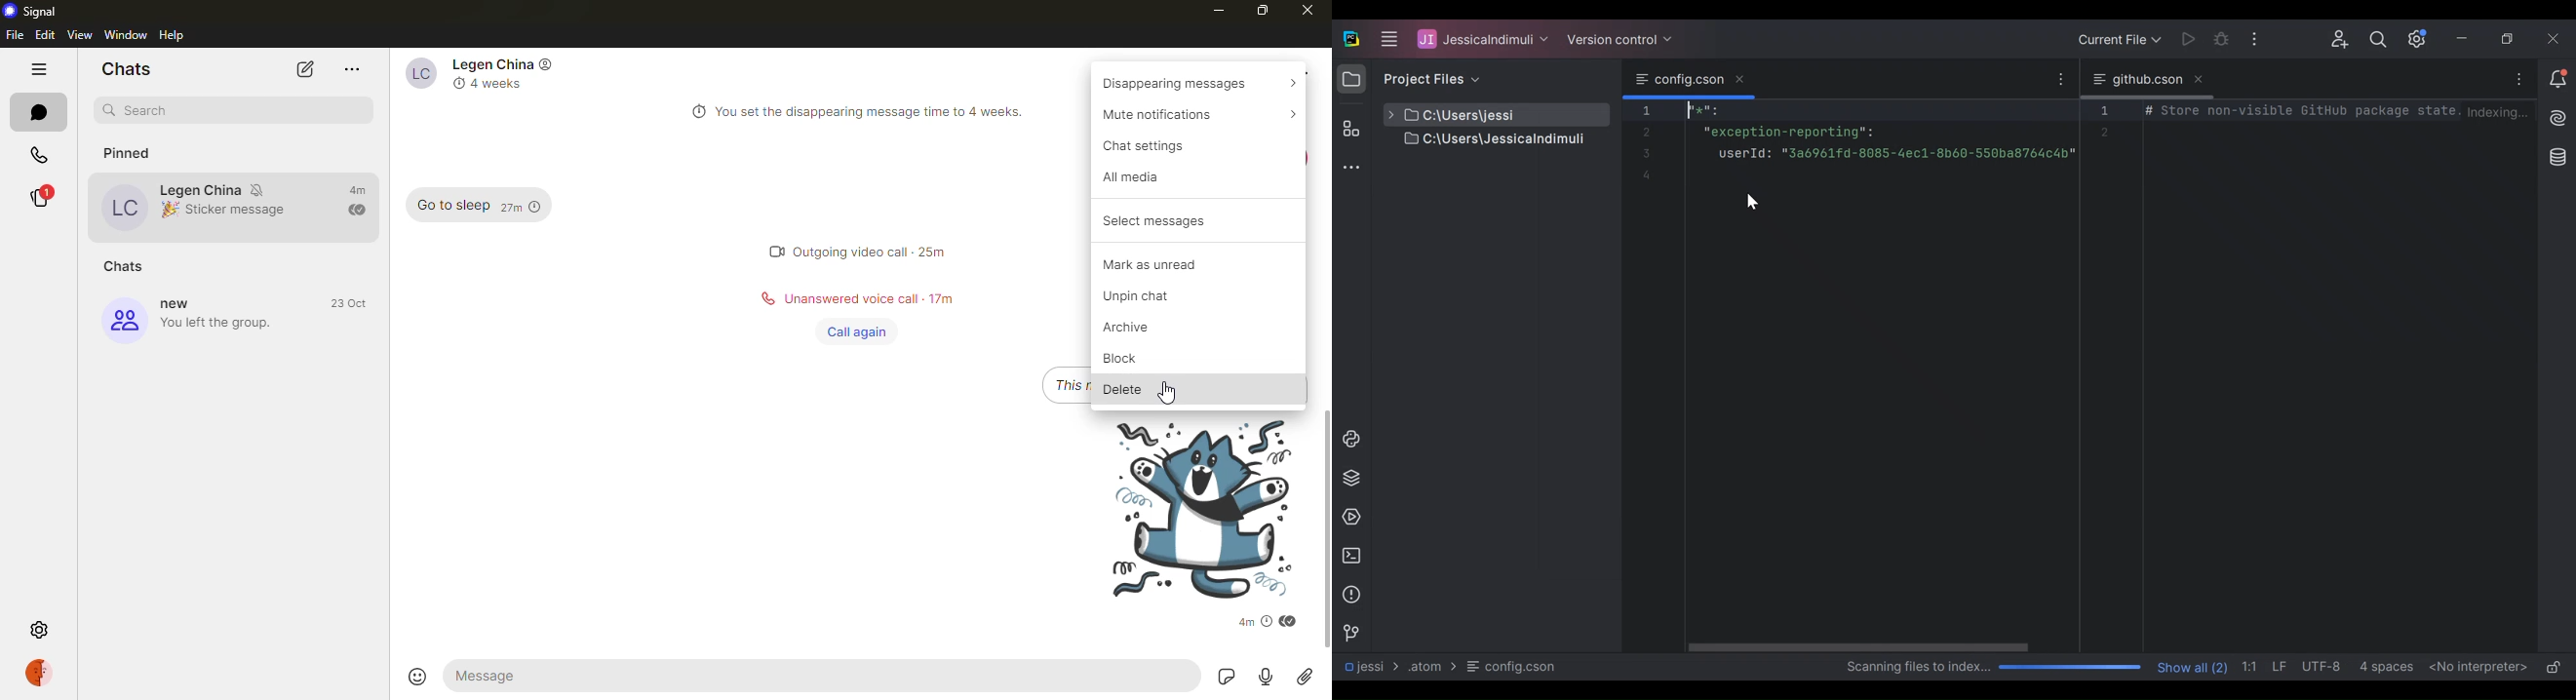 The width and height of the screenshot is (2576, 700). What do you see at coordinates (39, 627) in the screenshot?
I see `settings` at bounding box center [39, 627].